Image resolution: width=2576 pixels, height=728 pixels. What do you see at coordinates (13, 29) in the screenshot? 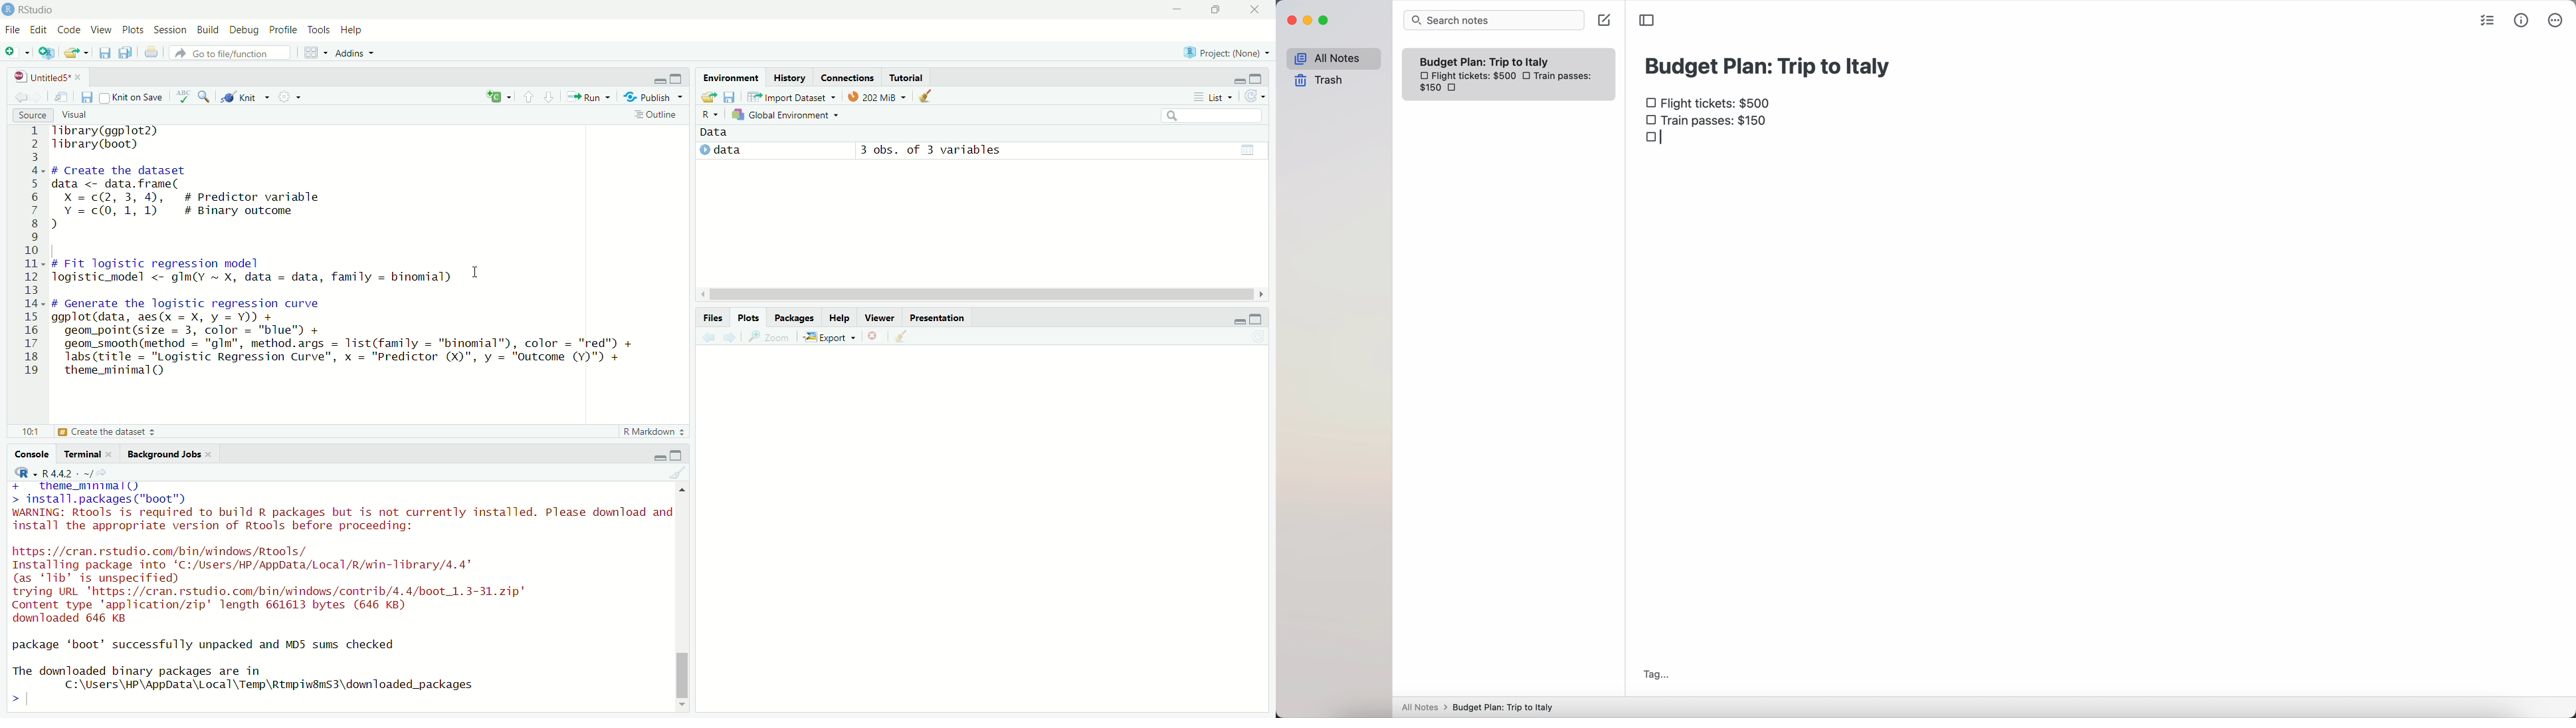
I see `File` at bounding box center [13, 29].